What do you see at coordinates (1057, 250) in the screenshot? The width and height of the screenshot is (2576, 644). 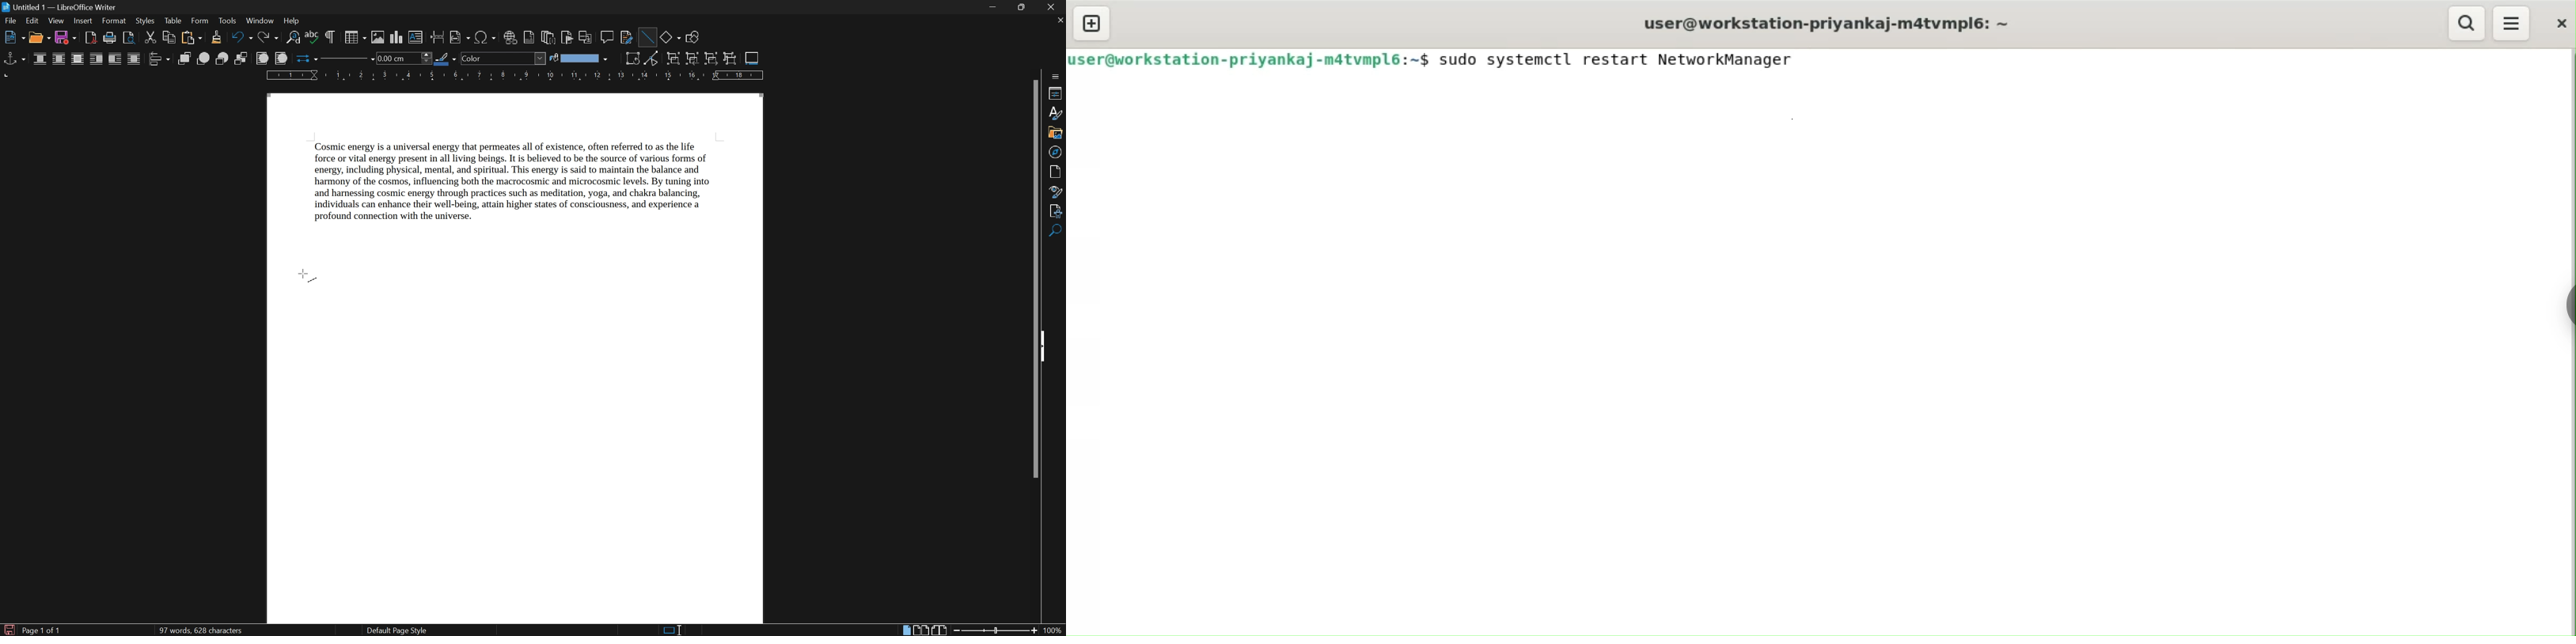 I see `find` at bounding box center [1057, 250].